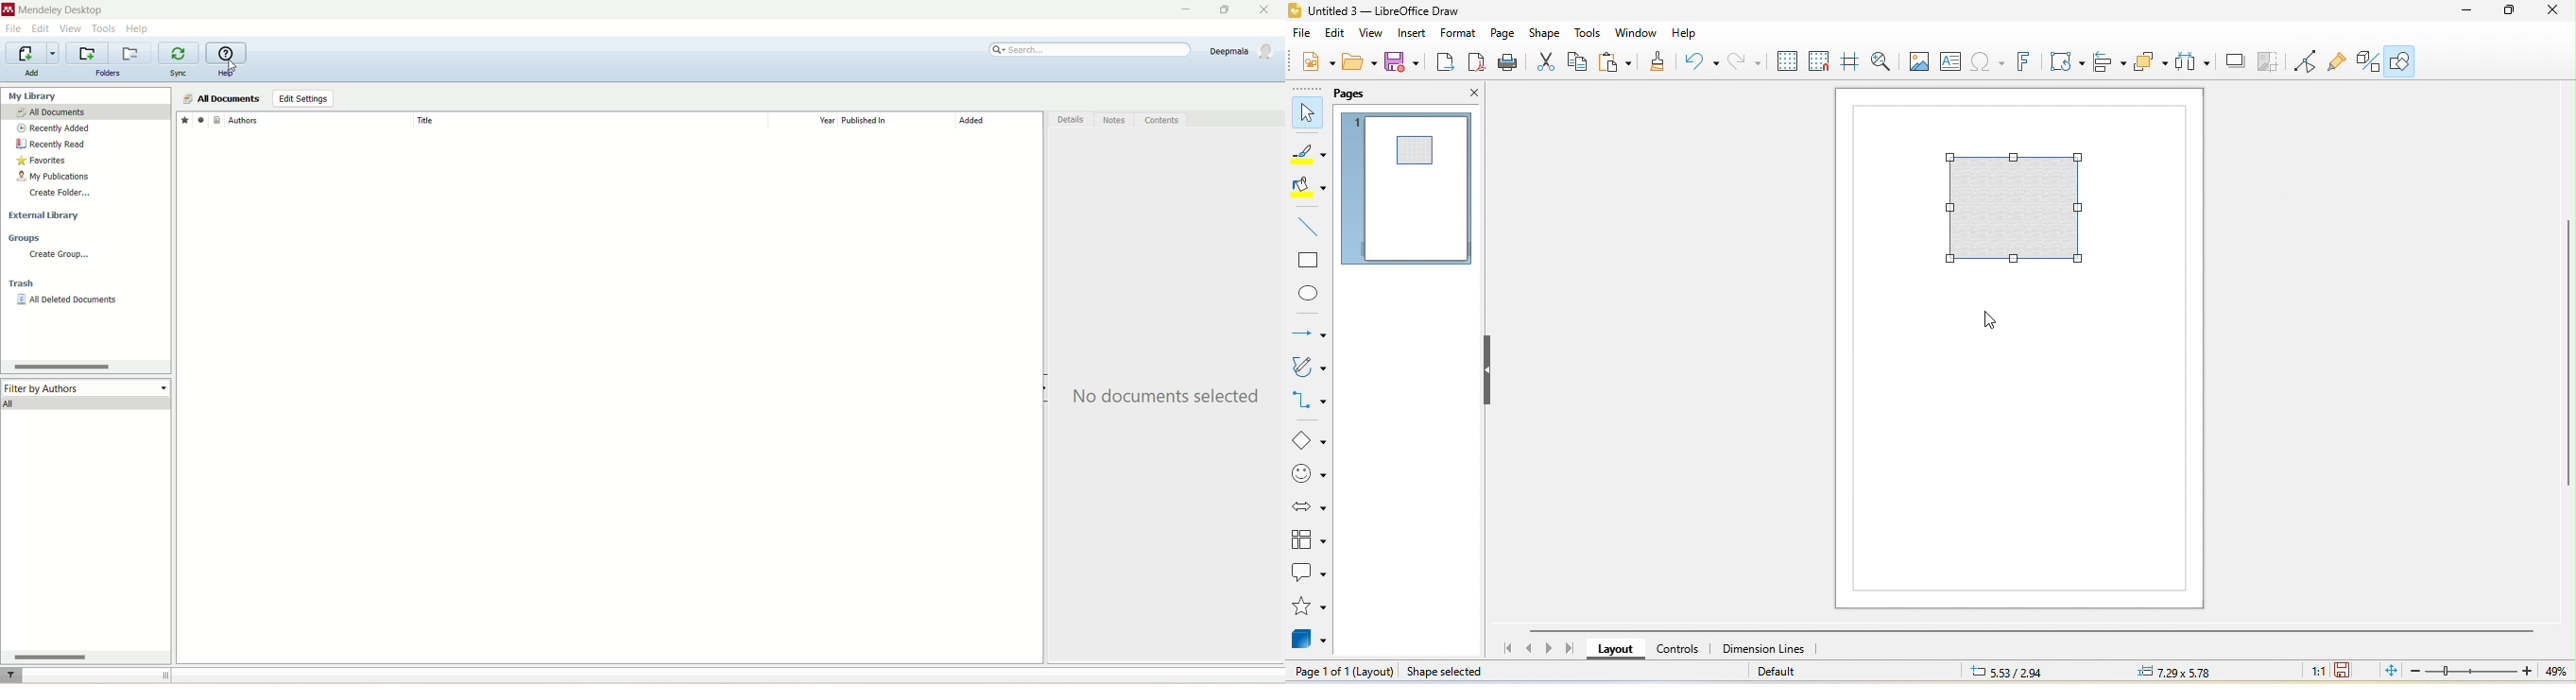 This screenshot has width=2576, height=700. Describe the element at coordinates (104, 29) in the screenshot. I see `tools` at that location.